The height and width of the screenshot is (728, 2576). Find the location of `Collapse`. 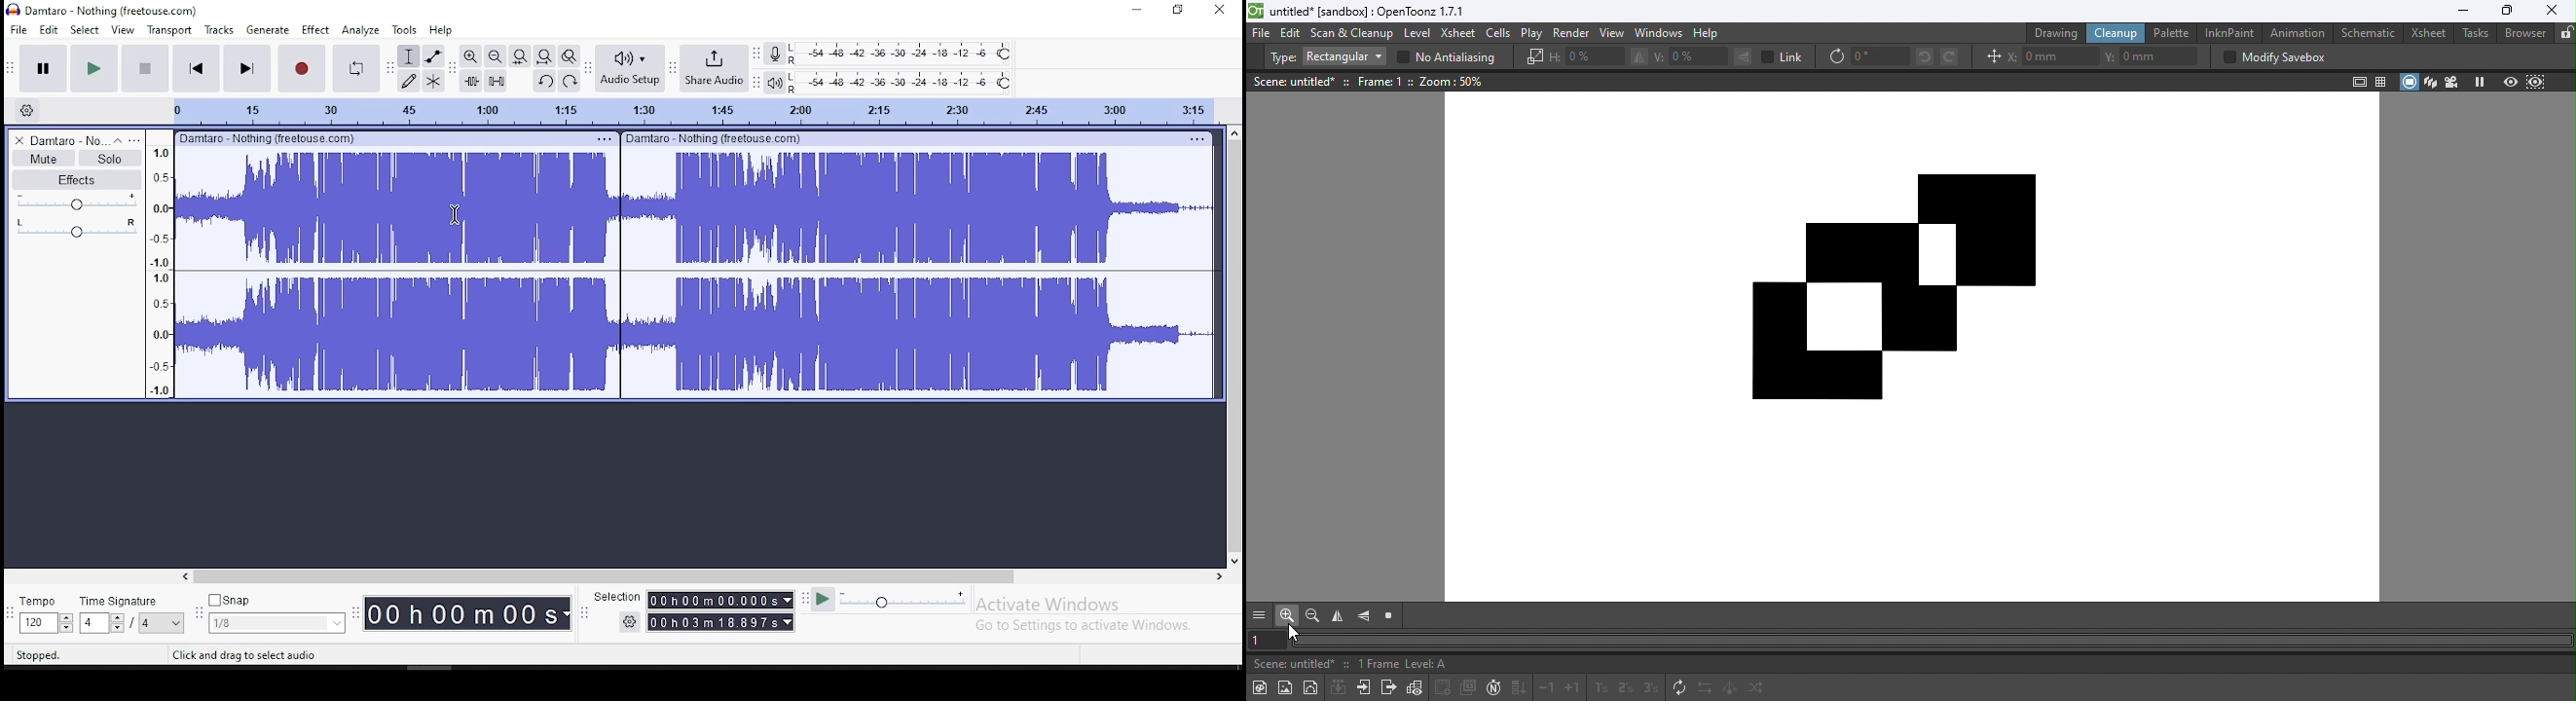

Collapse is located at coordinates (1337, 688).